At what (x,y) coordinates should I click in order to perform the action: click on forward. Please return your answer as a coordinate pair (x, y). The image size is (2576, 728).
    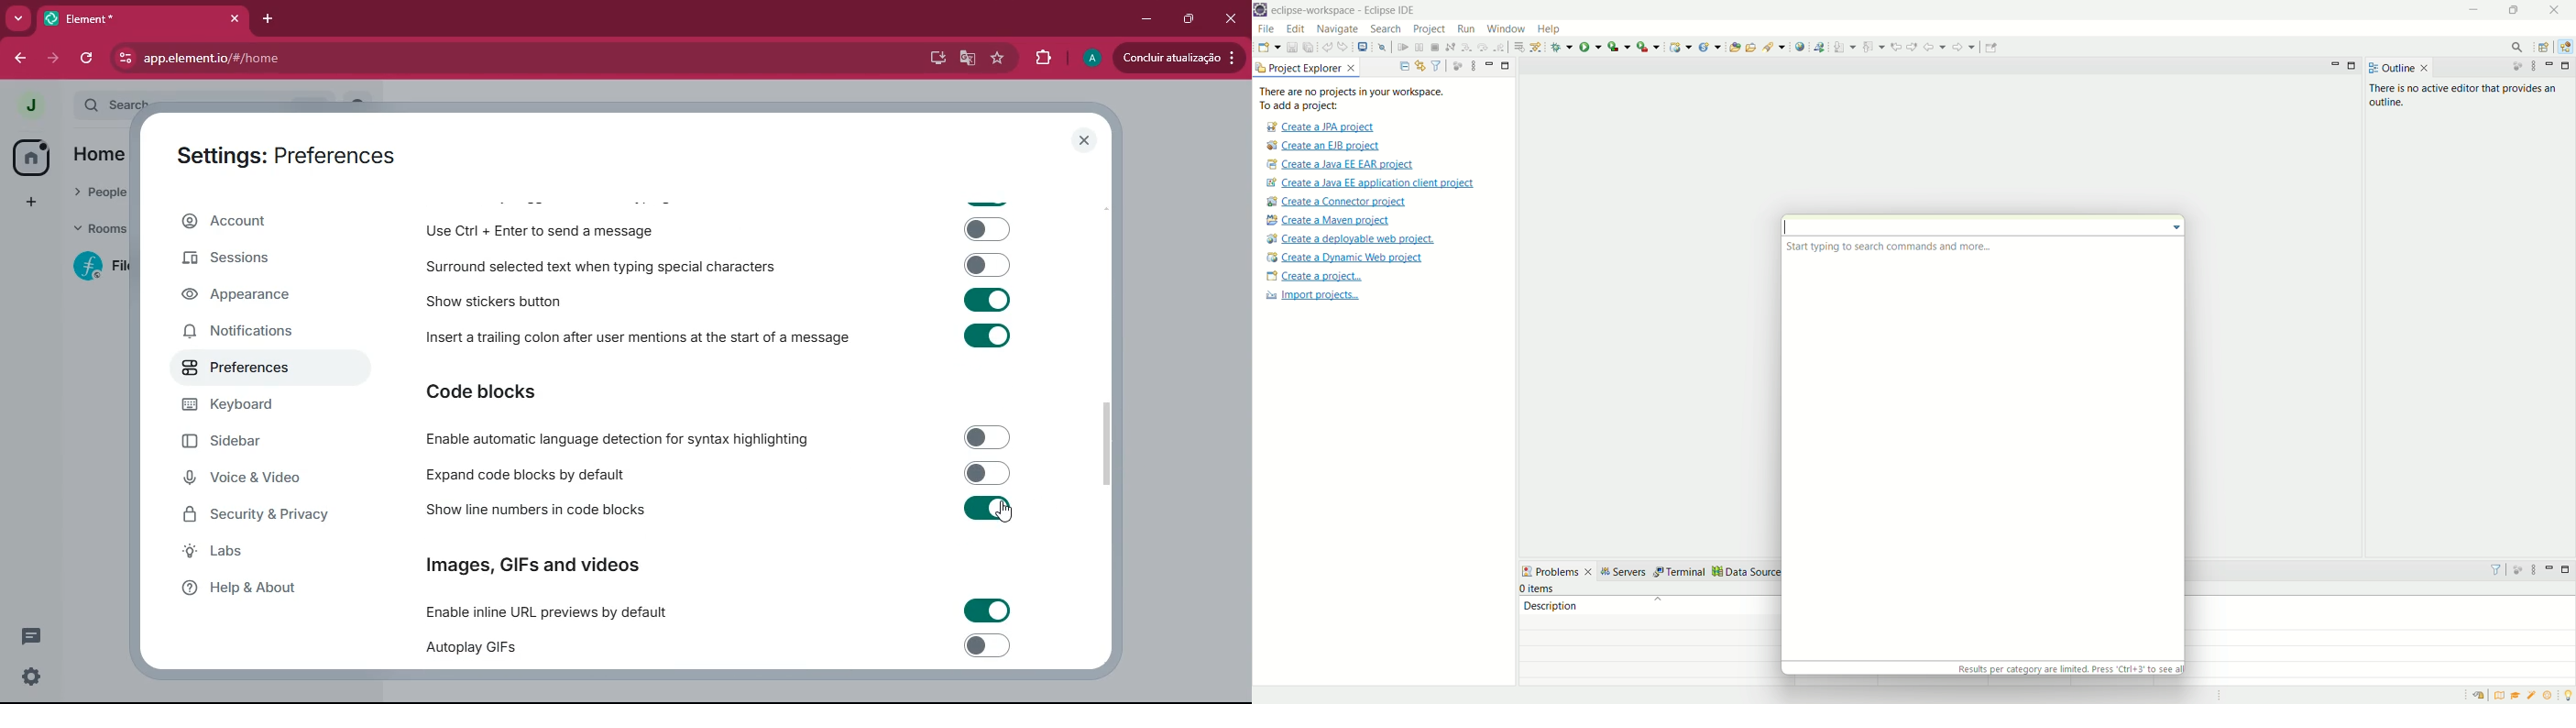
    Looking at the image, I should click on (57, 58).